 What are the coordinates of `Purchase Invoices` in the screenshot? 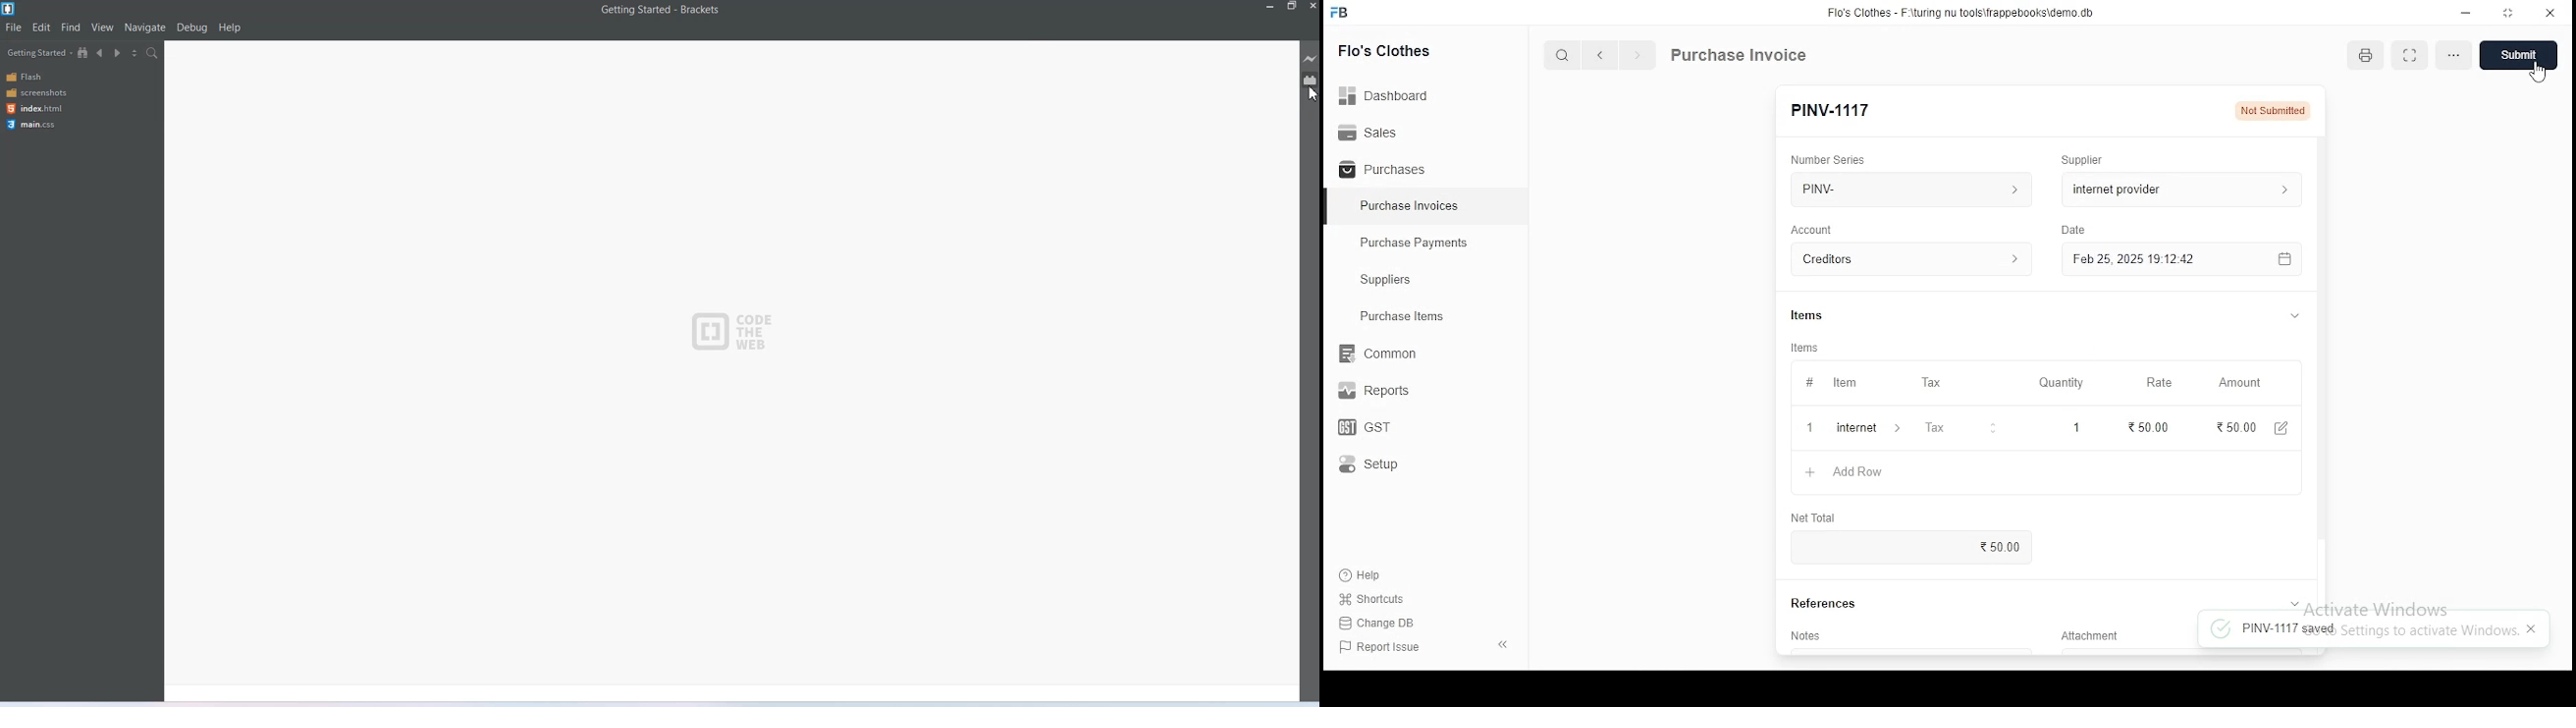 It's located at (1413, 206).